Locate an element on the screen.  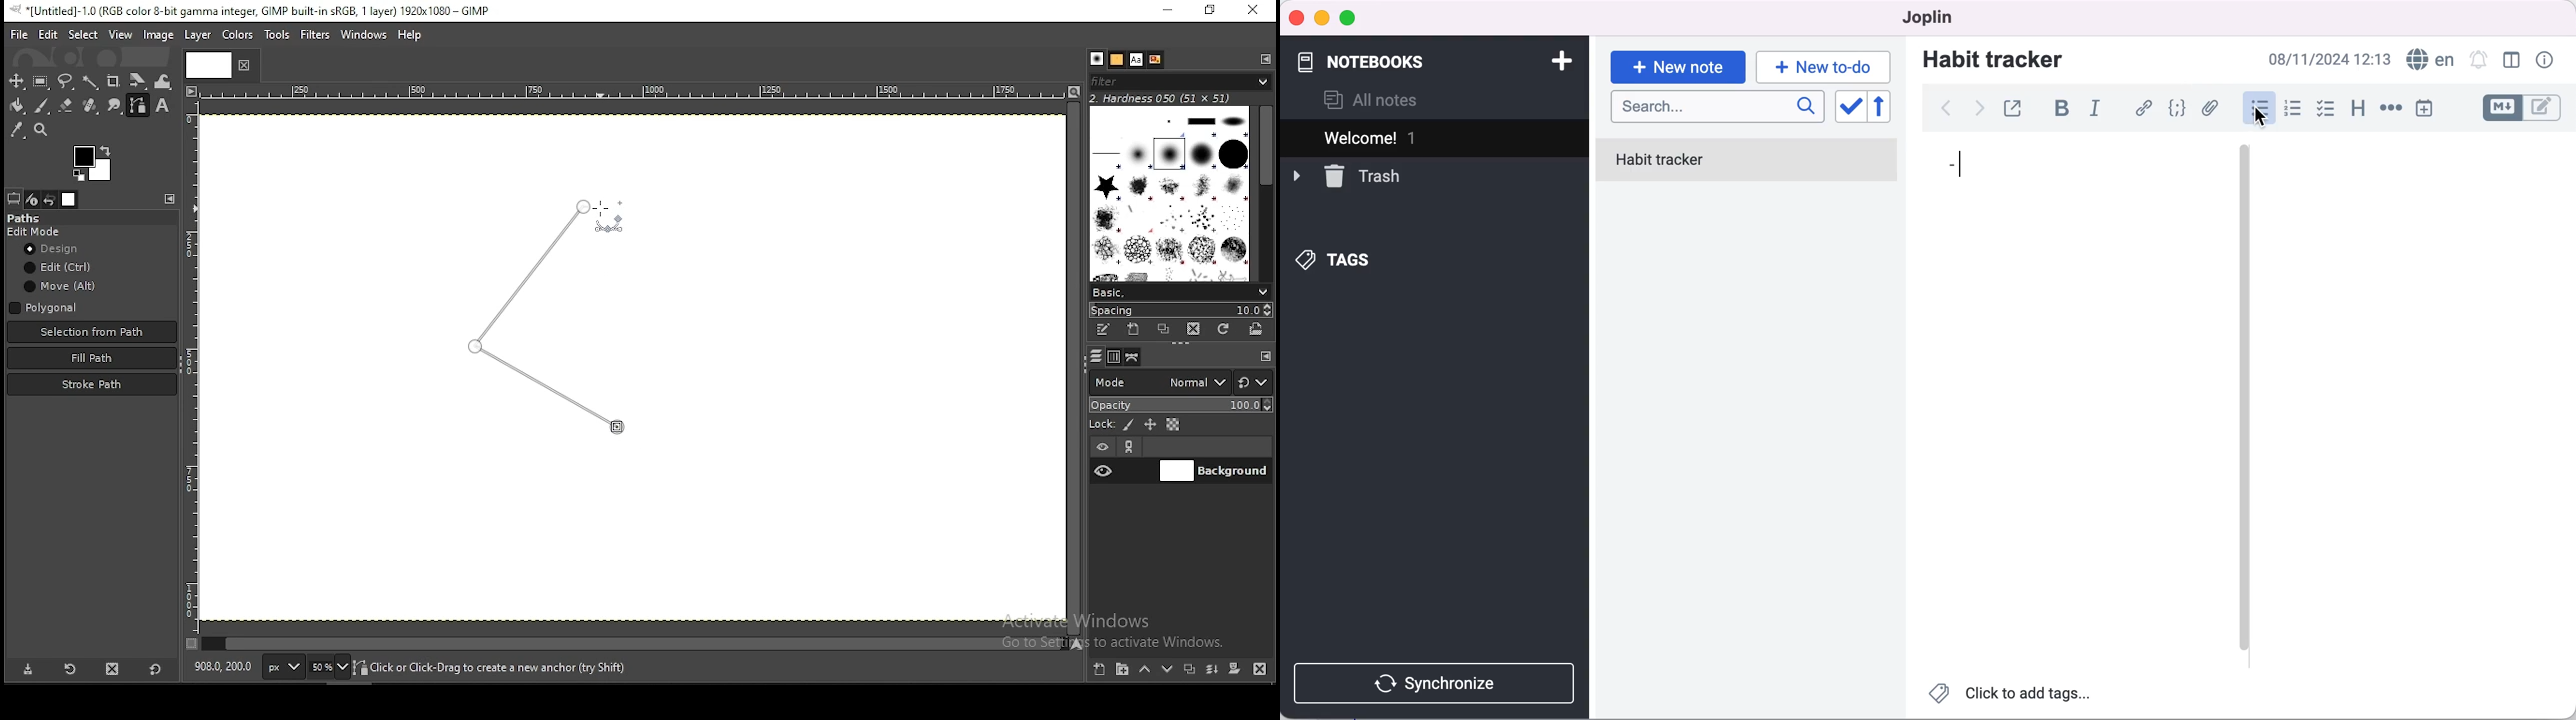
joplin is located at coordinates (1923, 16).